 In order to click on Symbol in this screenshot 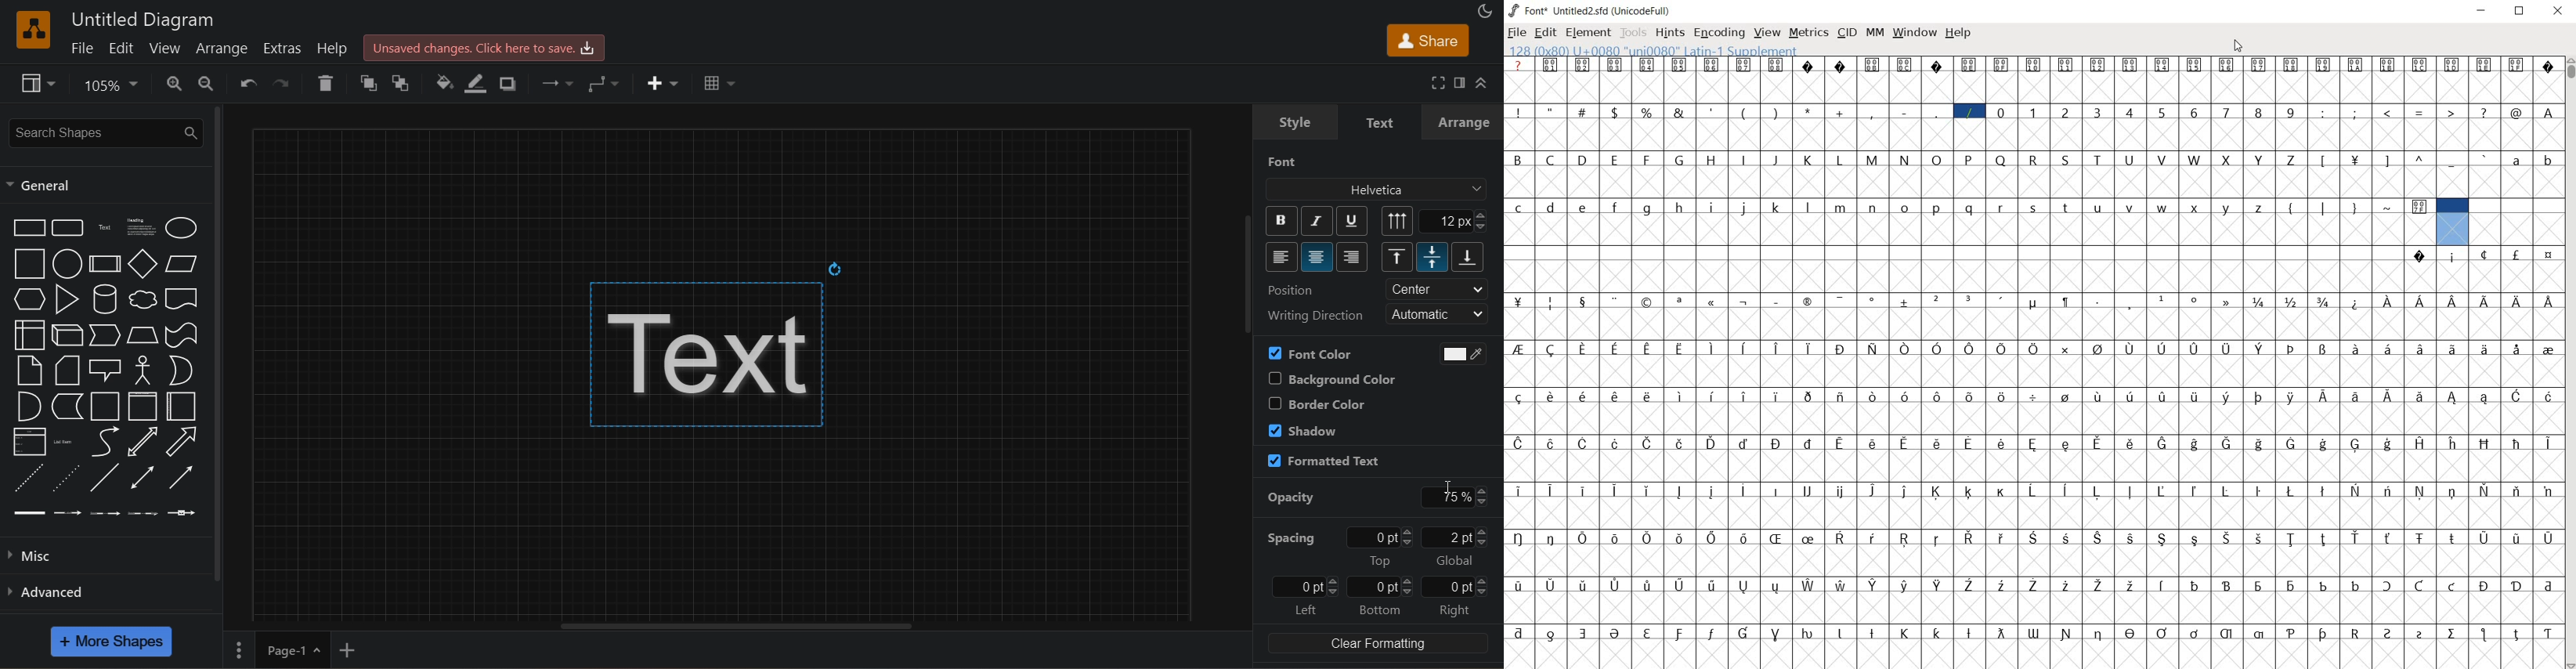, I will do `click(2099, 537)`.